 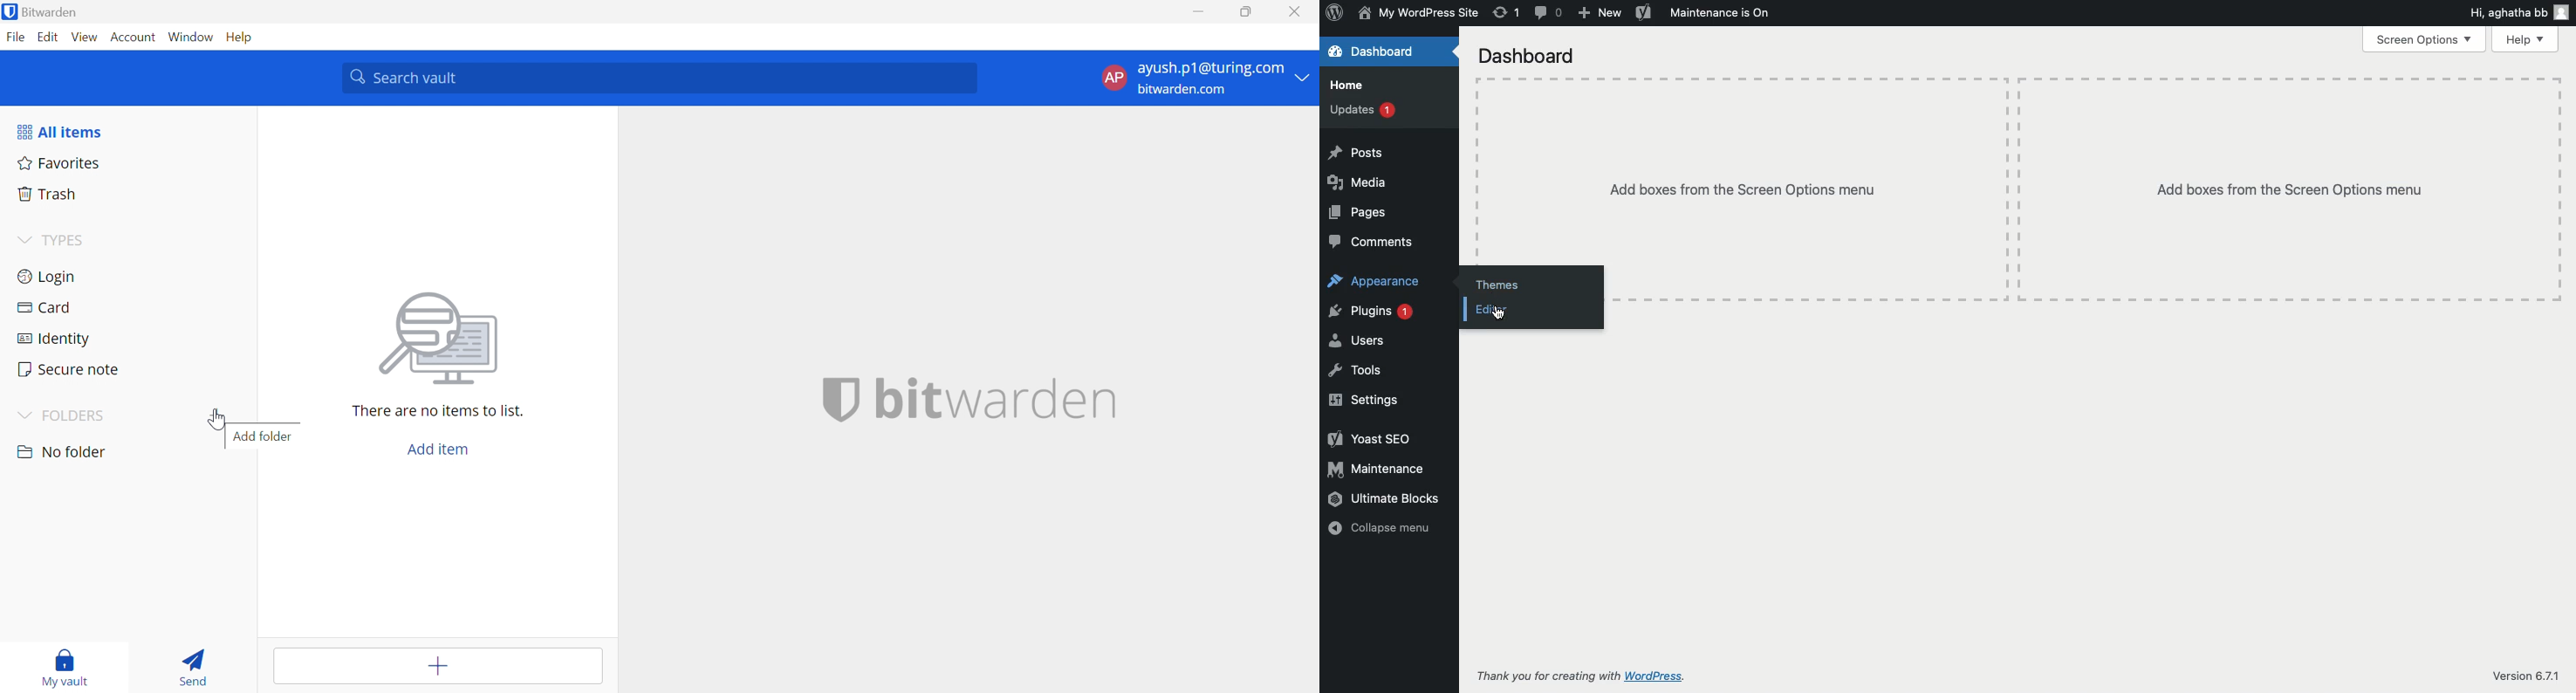 I want to click on TYPES, so click(x=64, y=239).